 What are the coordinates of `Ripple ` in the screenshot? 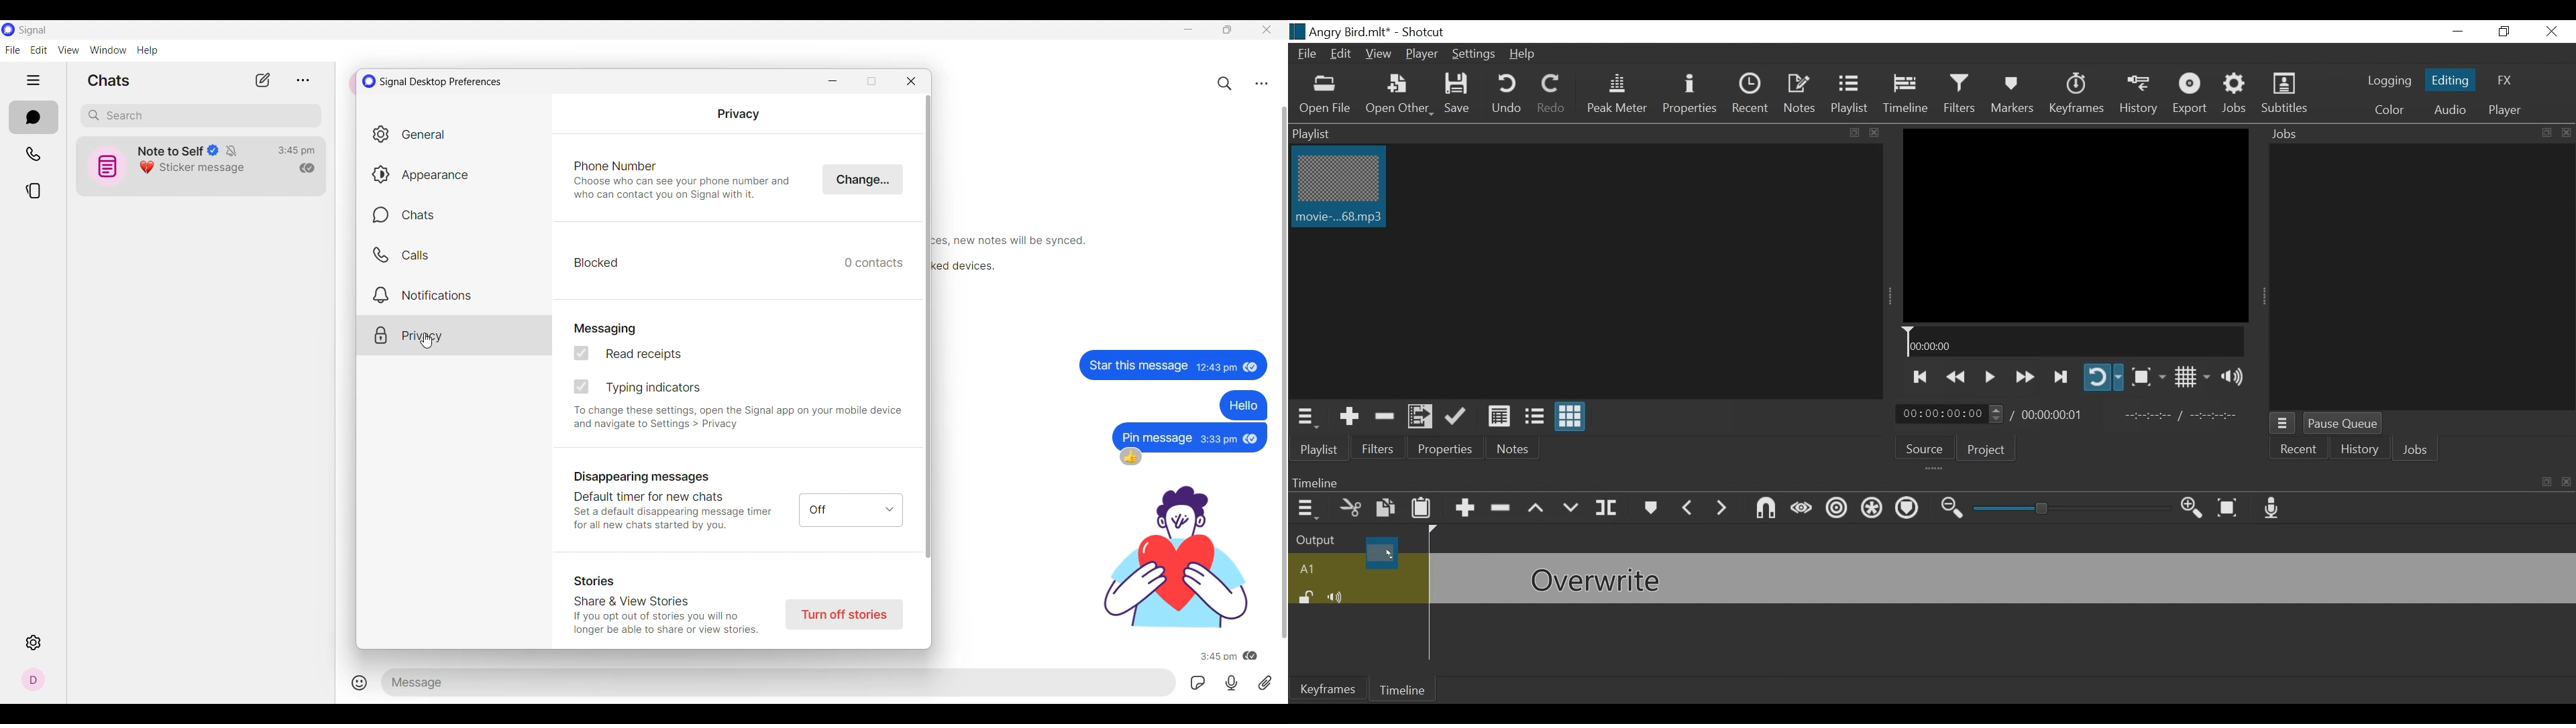 It's located at (1835, 509).